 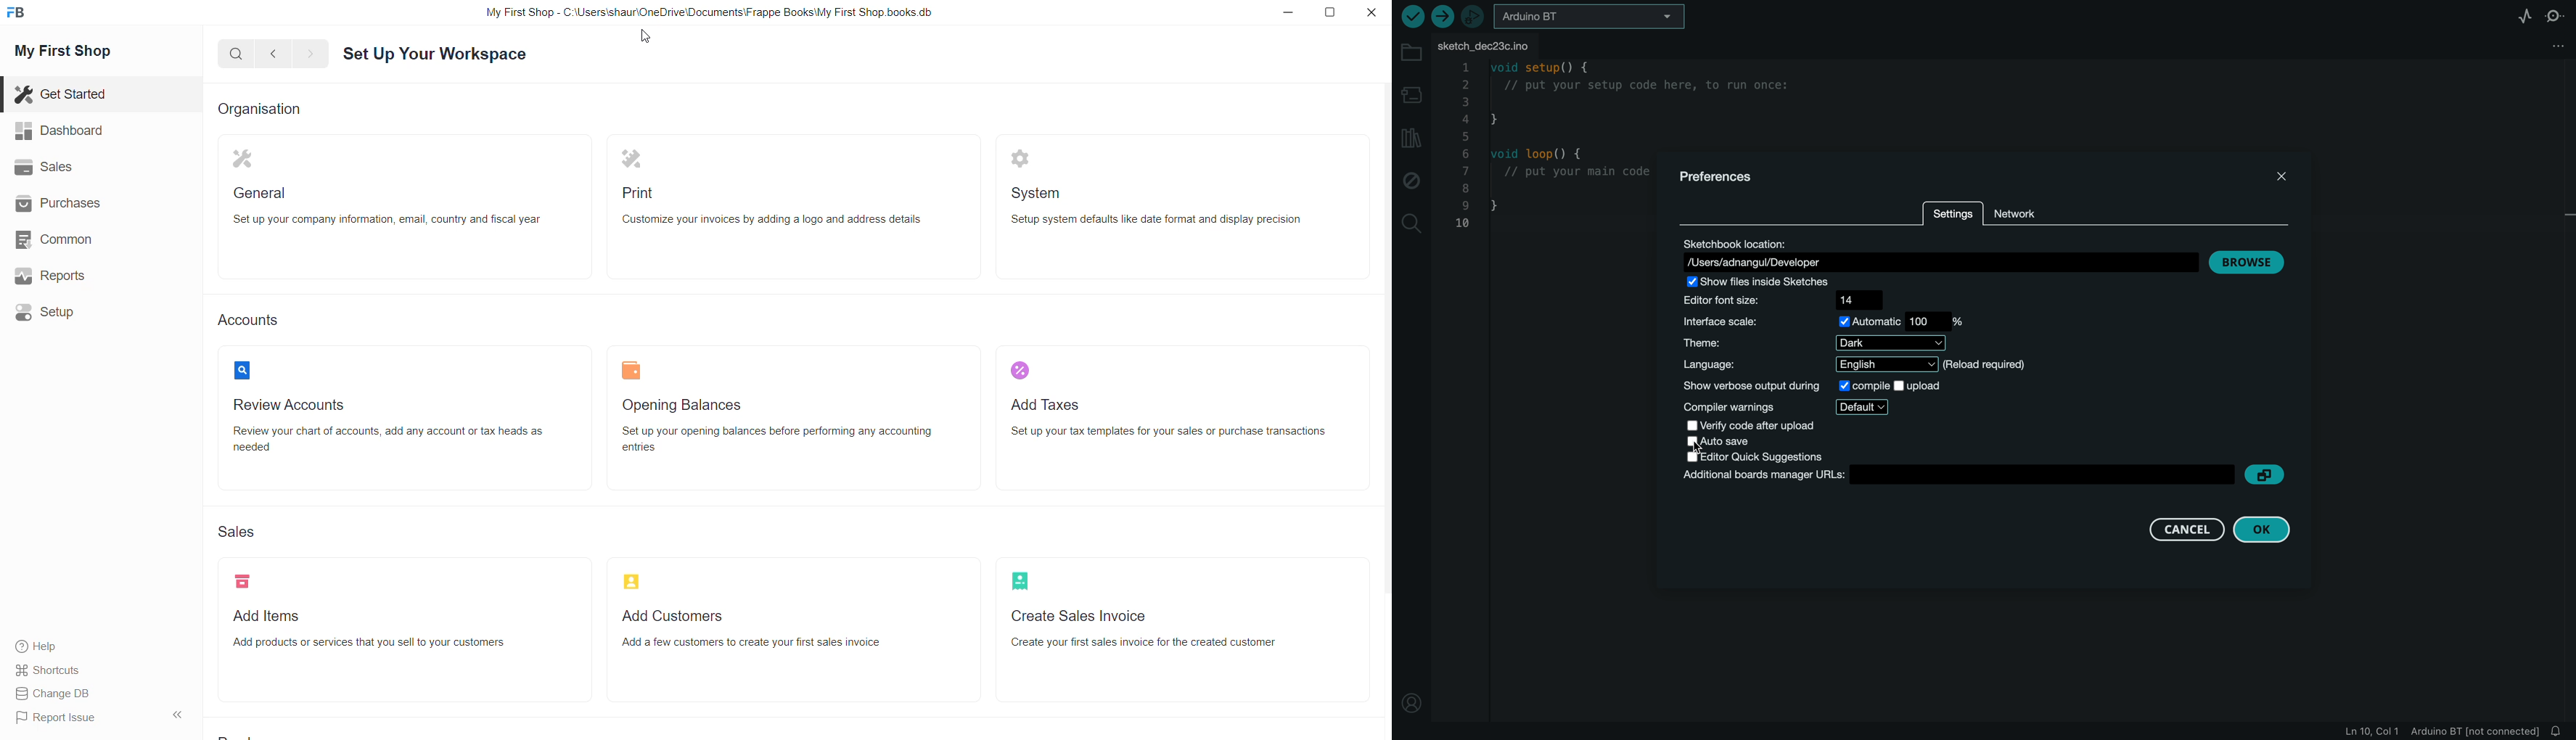 What do you see at coordinates (58, 203) in the screenshot?
I see `Purchases` at bounding box center [58, 203].